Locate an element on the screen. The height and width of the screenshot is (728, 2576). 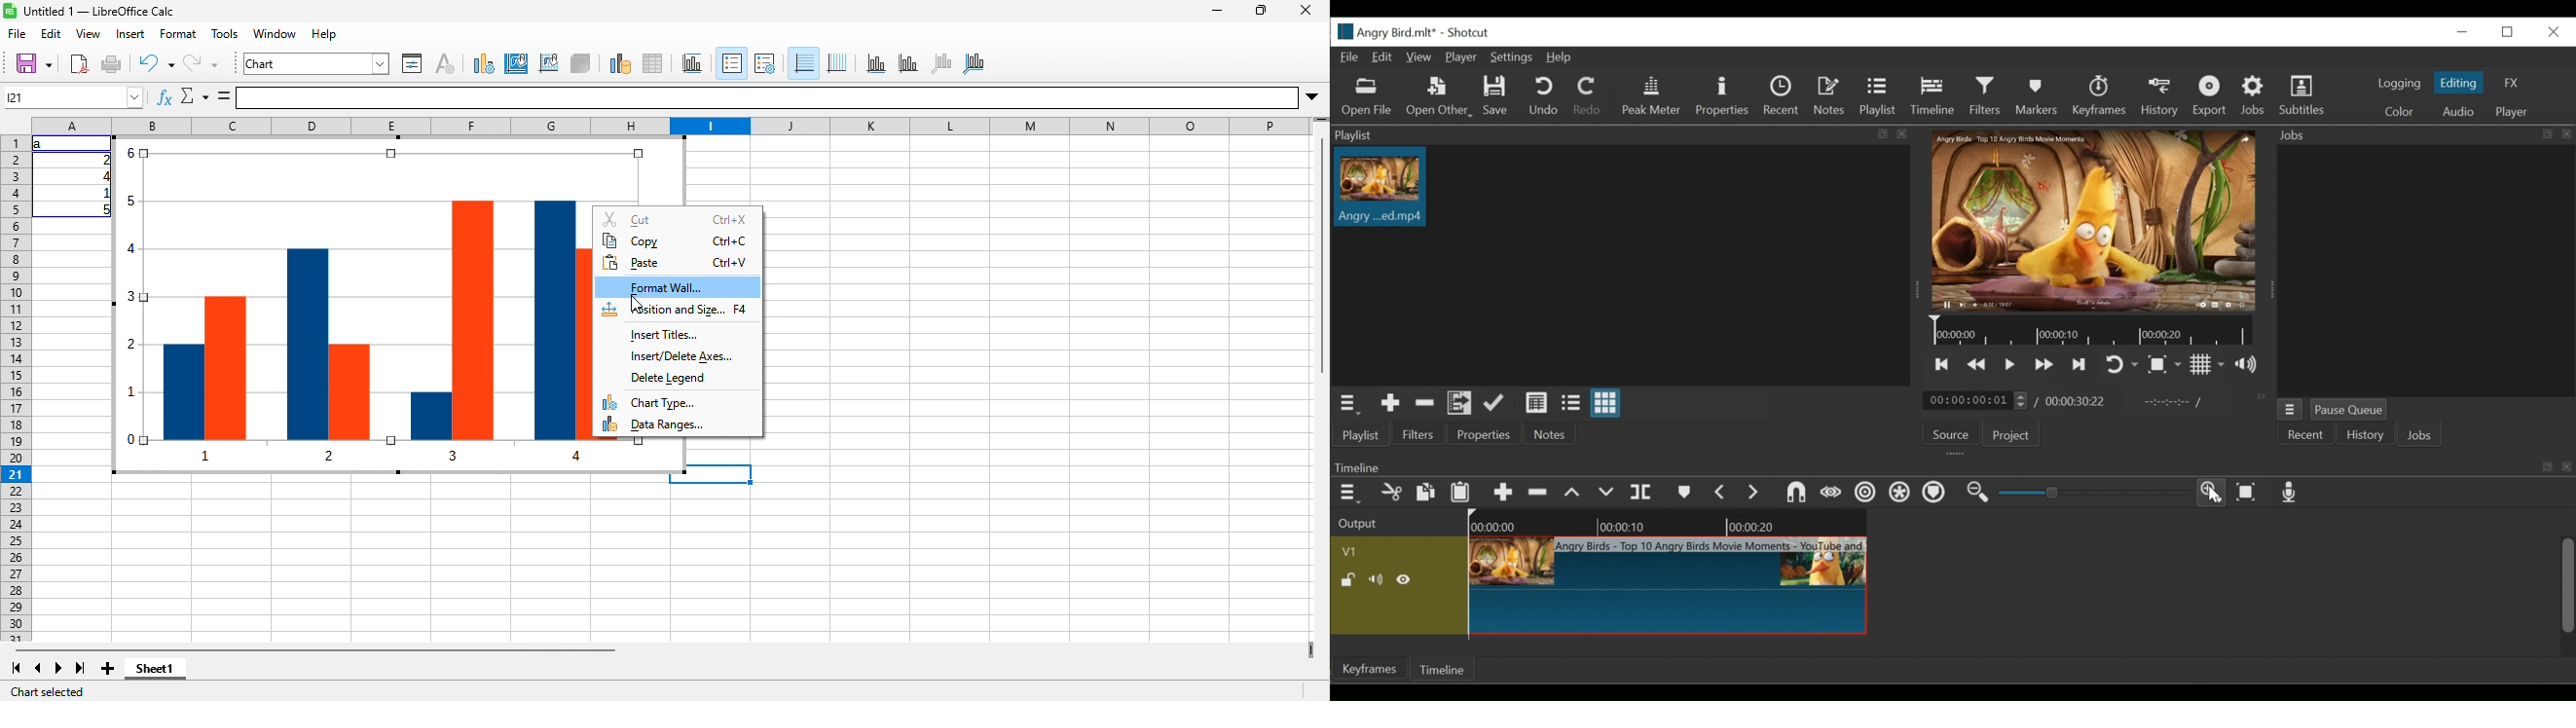
chart area is located at coordinates (517, 65).